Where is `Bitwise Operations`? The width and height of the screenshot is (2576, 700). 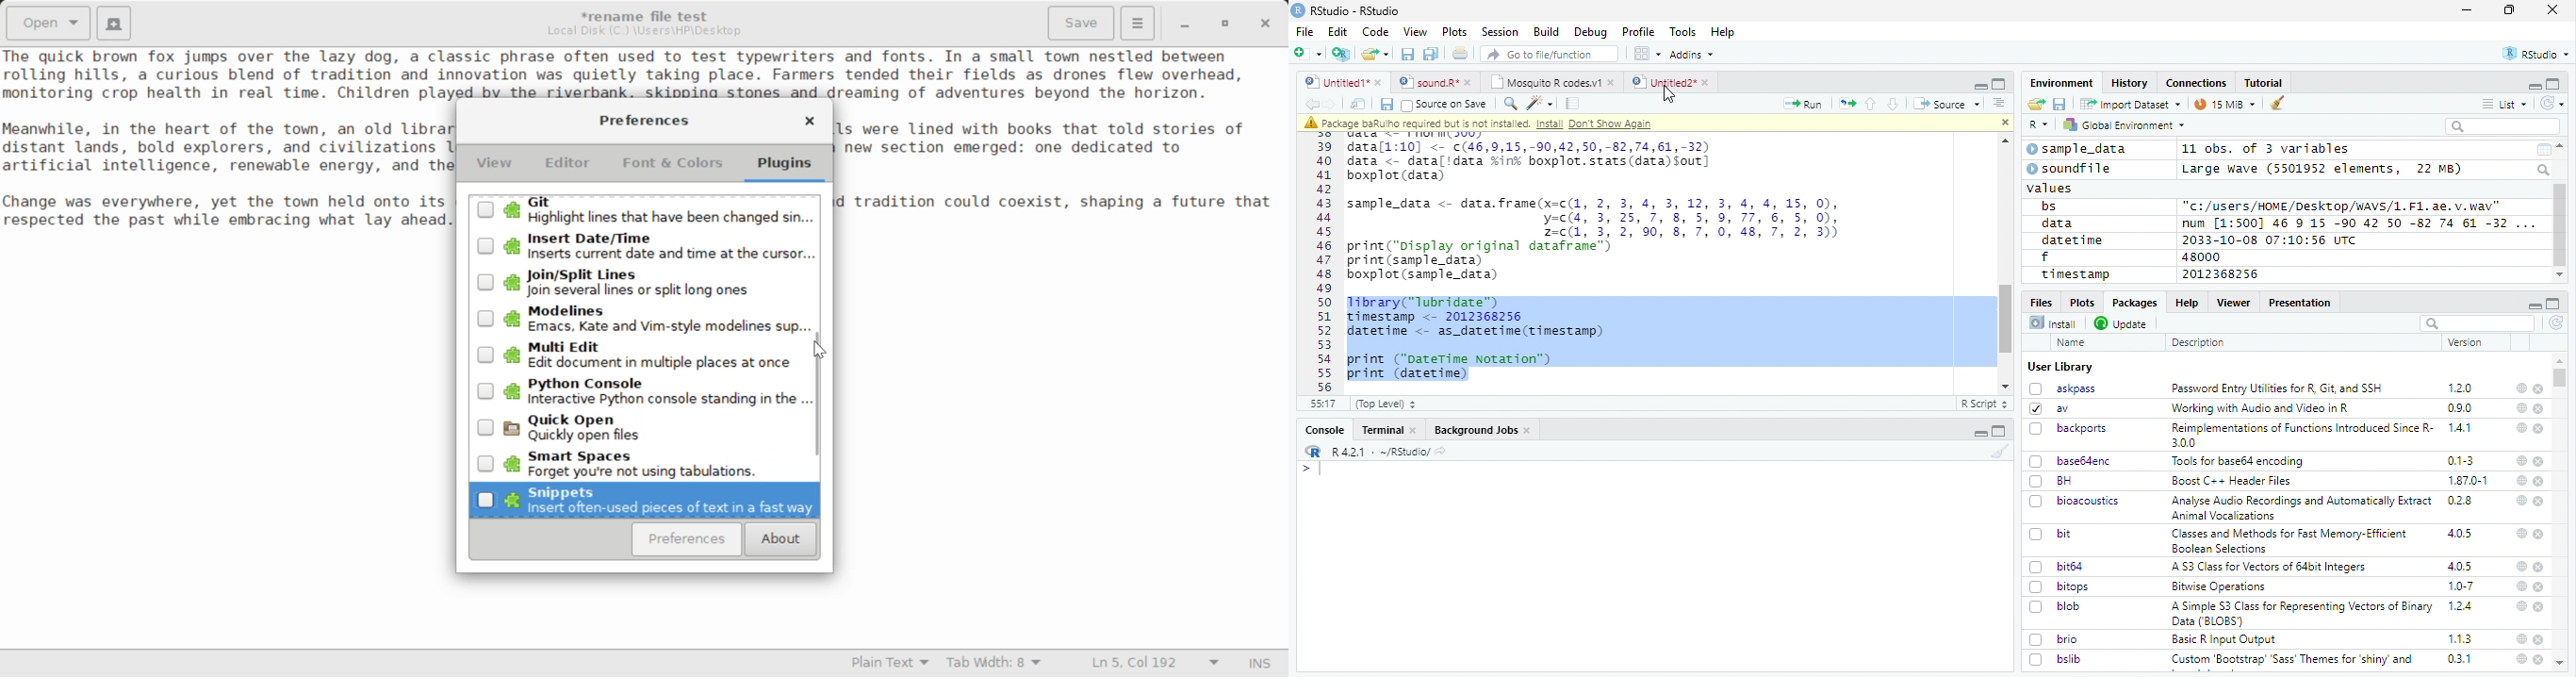 Bitwise Operations is located at coordinates (2221, 586).